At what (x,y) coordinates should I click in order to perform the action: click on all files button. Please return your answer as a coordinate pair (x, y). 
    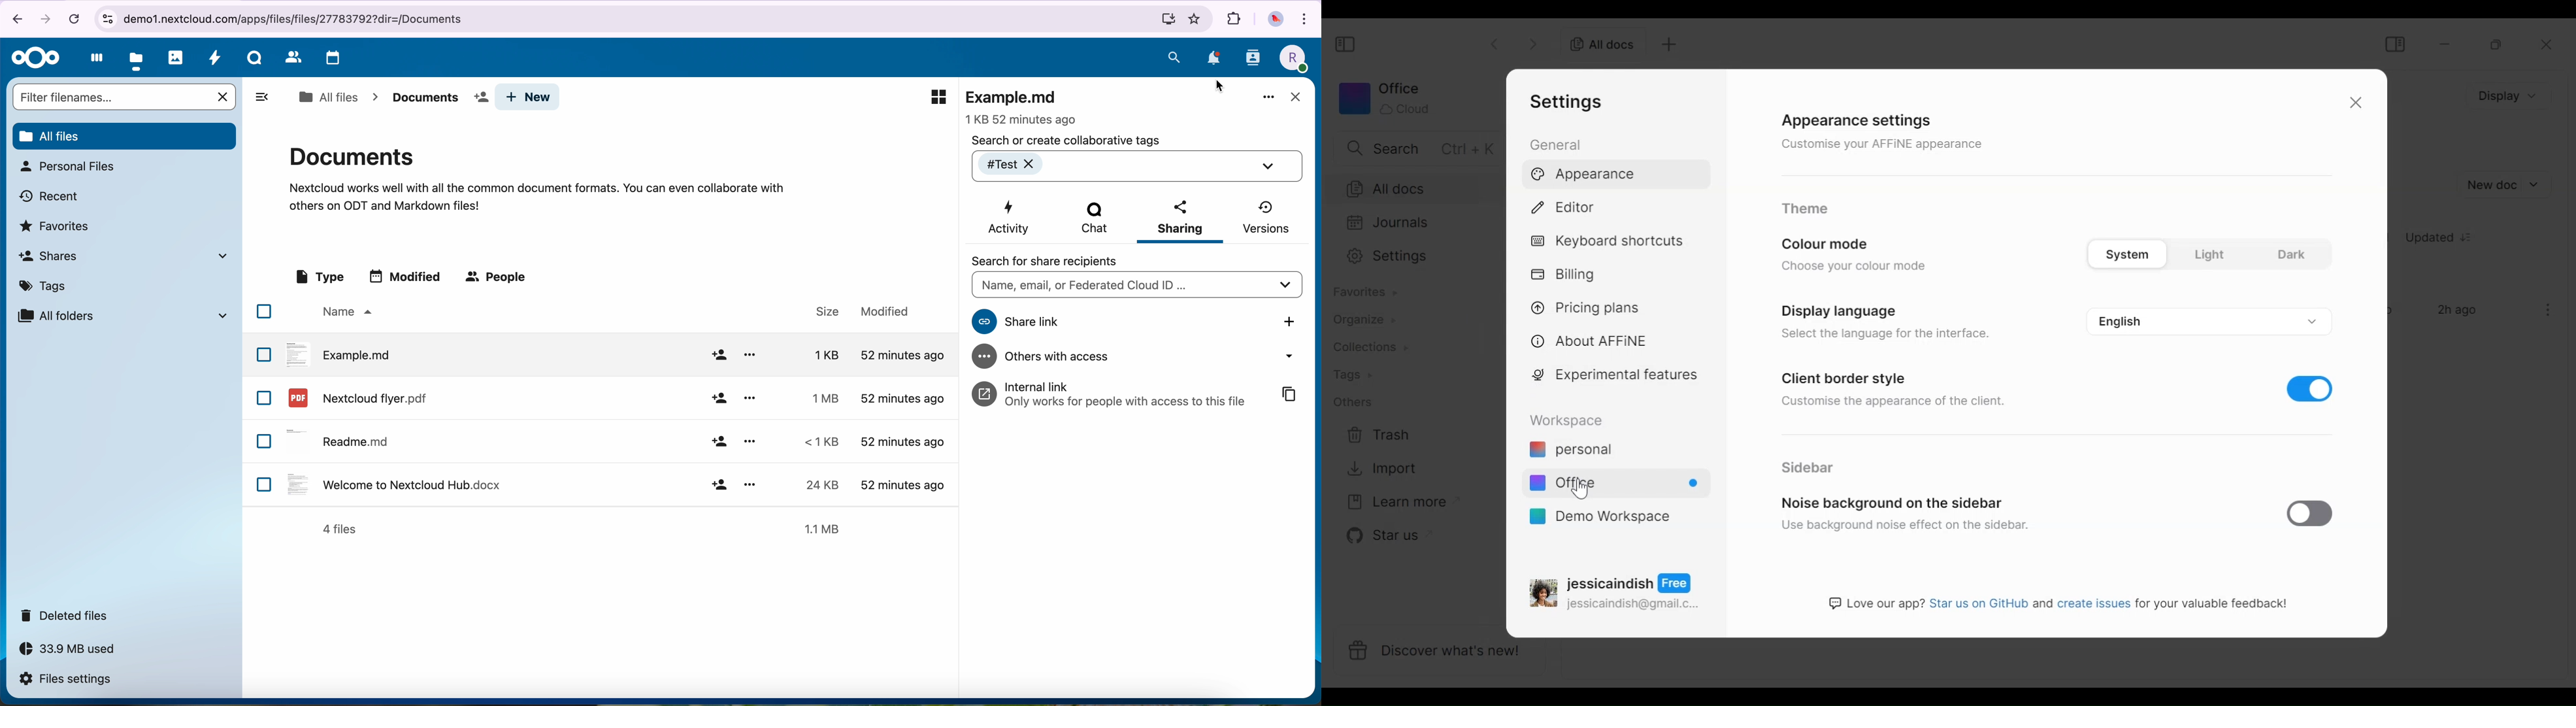
    Looking at the image, I should click on (124, 135).